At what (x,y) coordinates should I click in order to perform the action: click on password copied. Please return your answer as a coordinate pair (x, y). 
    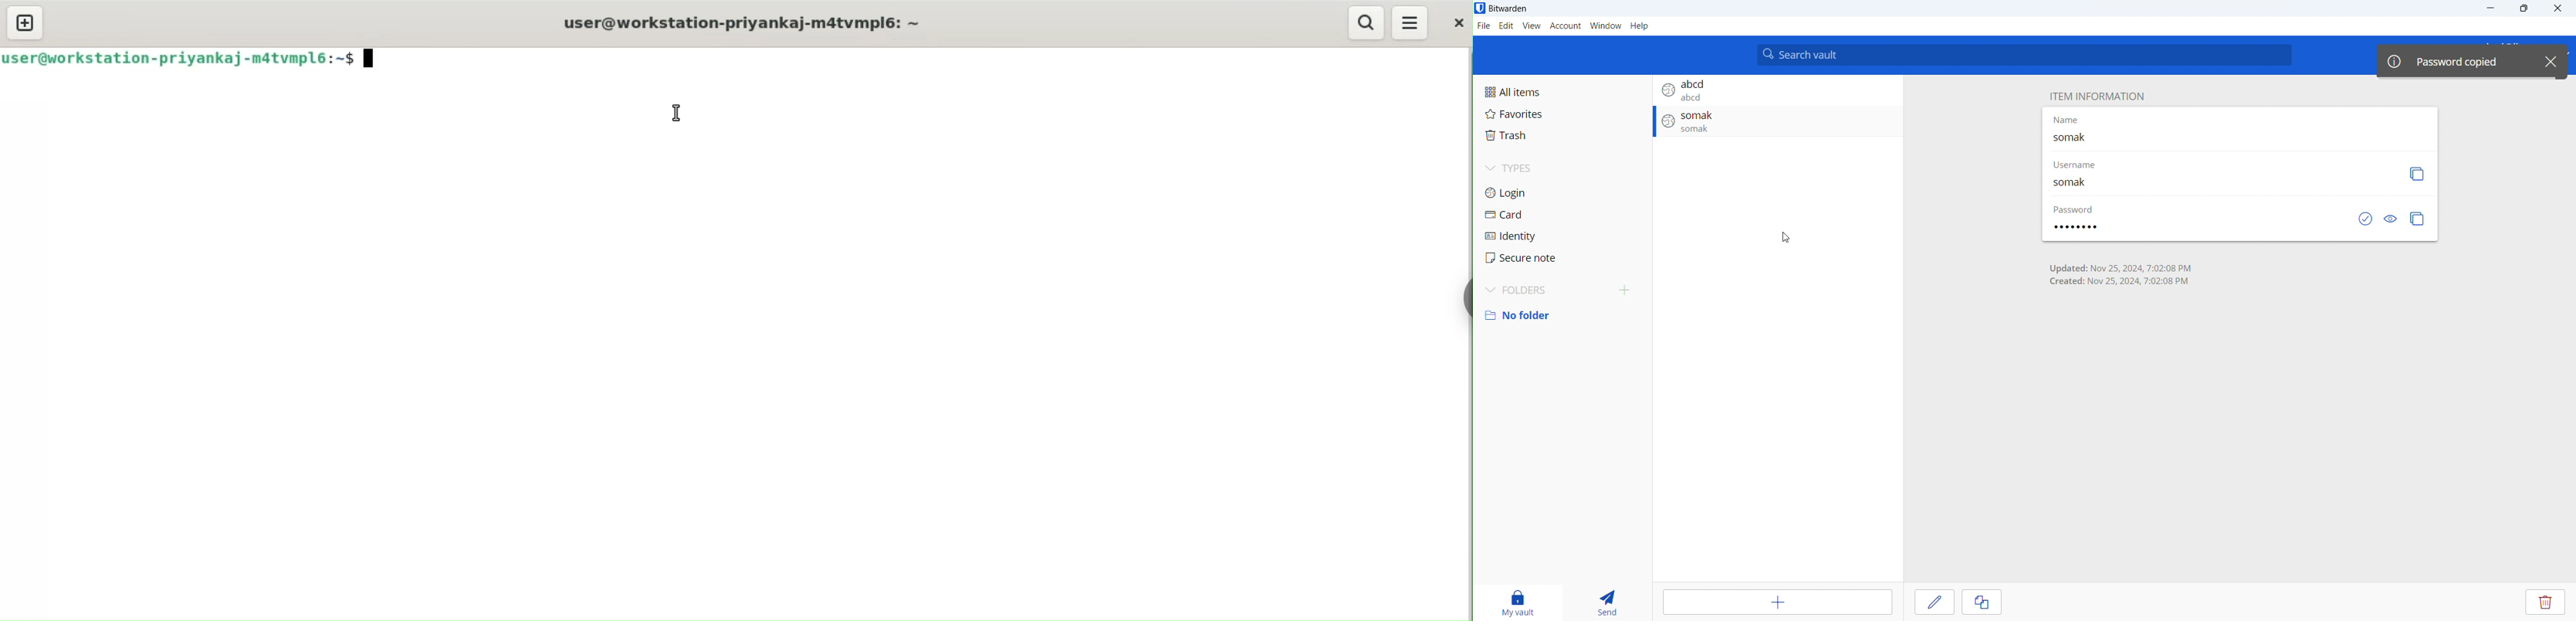
    Looking at the image, I should click on (2456, 61).